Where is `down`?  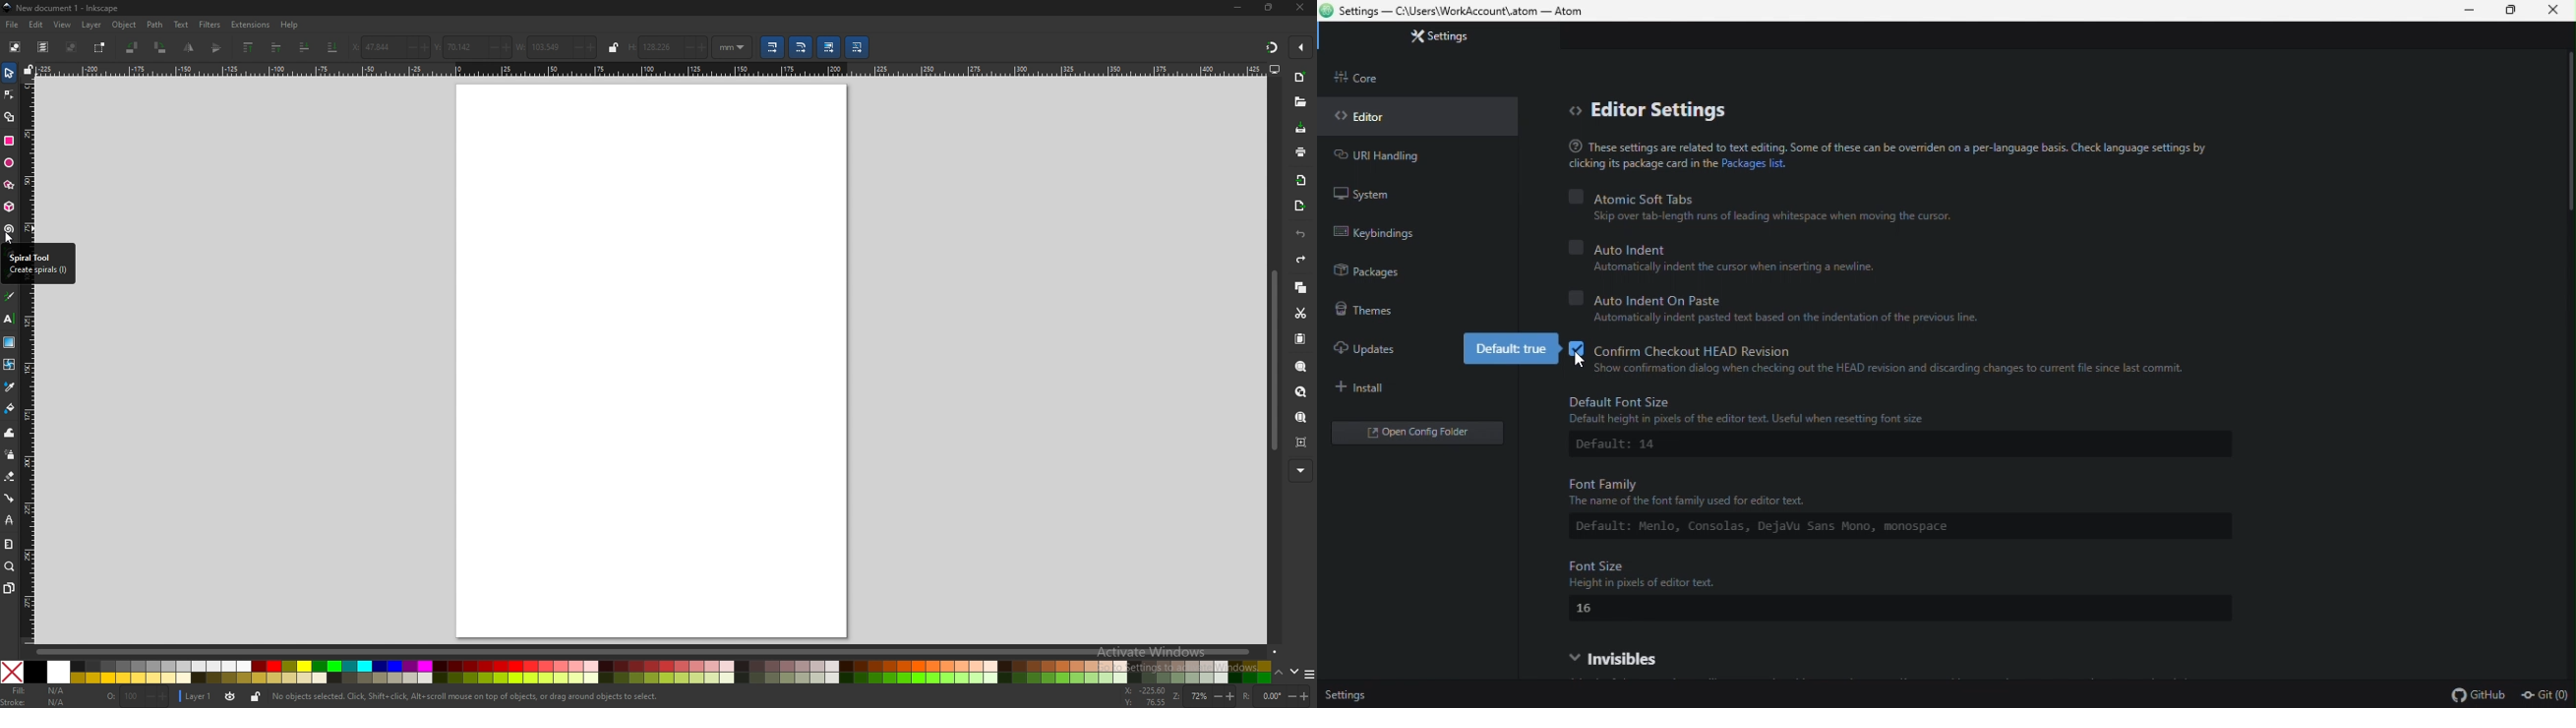
down is located at coordinates (1294, 672).